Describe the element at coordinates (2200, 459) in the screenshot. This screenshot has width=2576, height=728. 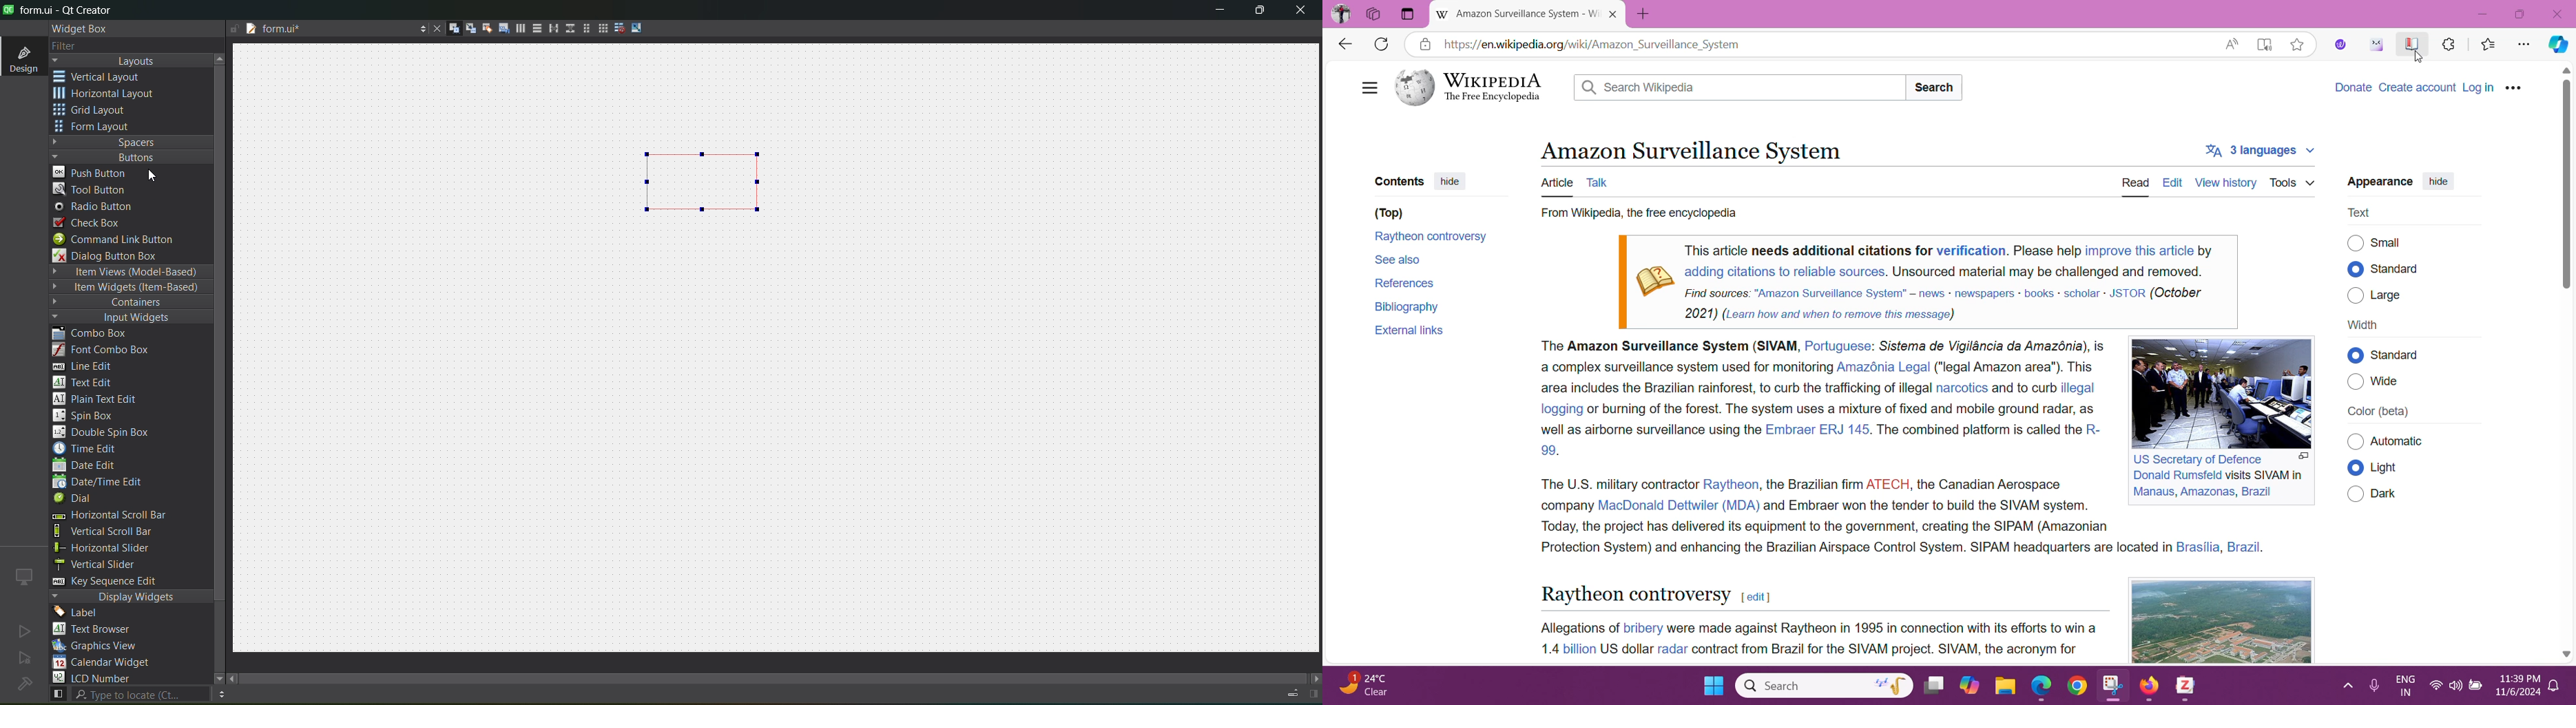
I see `US Secretary of Defence` at that location.